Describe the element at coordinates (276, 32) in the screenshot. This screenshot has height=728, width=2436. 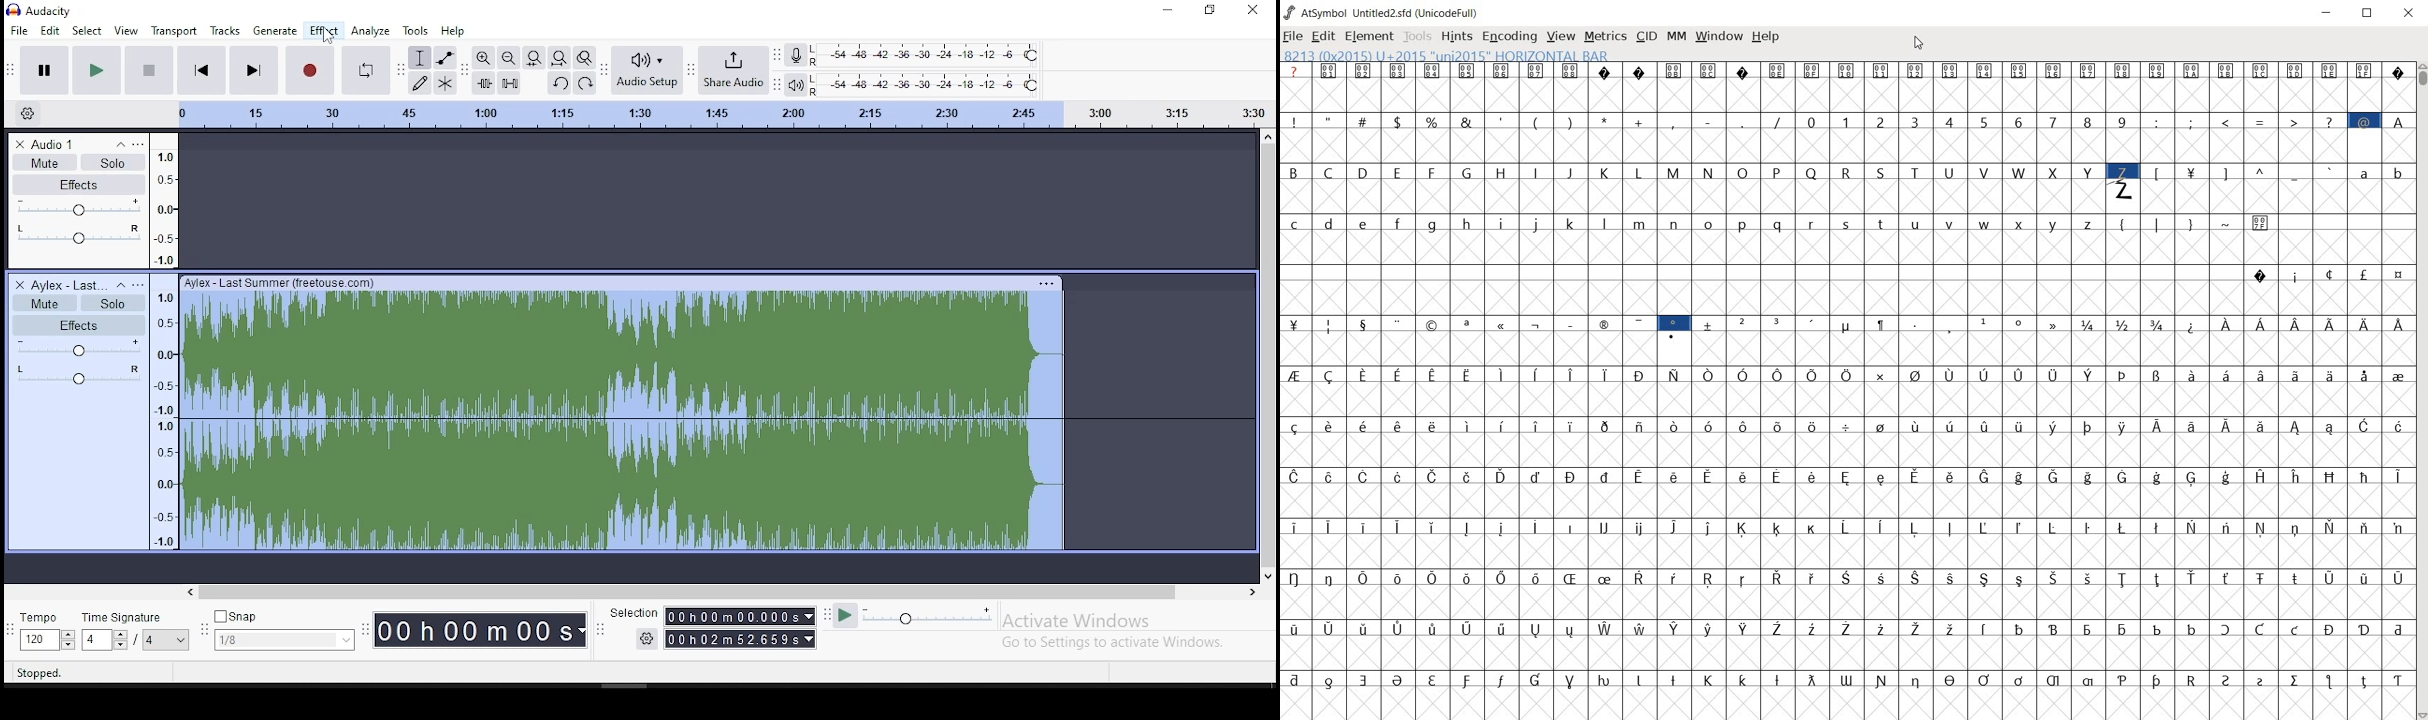
I see `generate` at that location.